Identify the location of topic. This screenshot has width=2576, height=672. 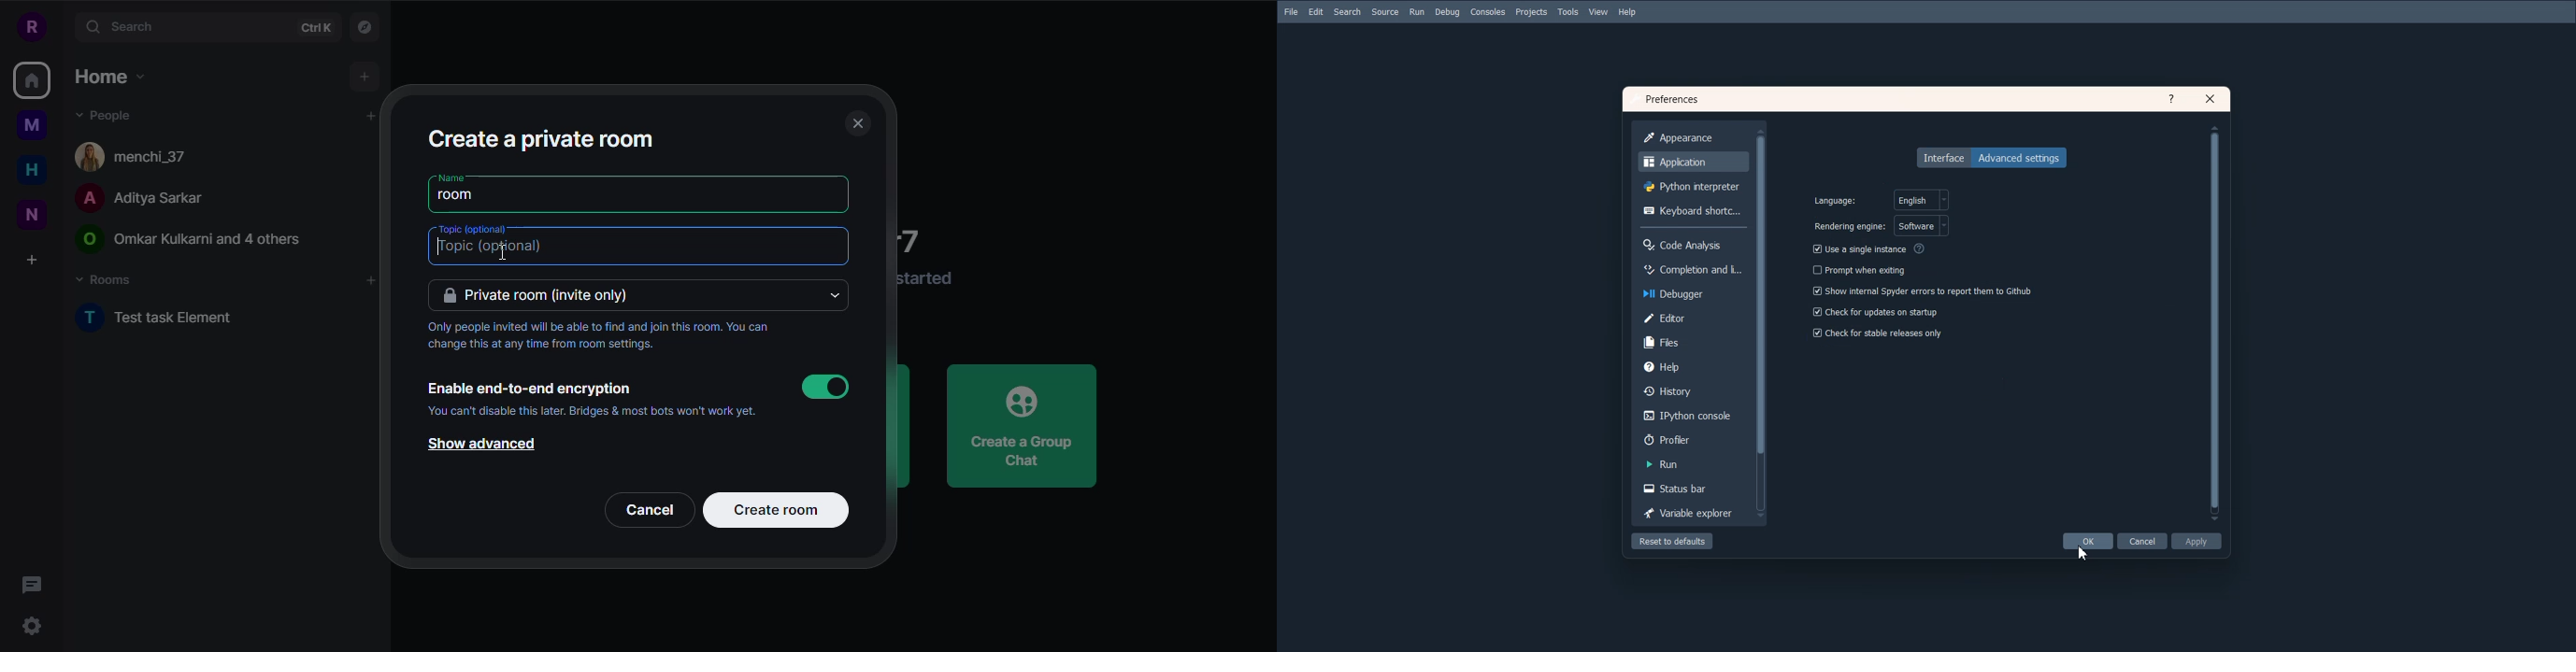
(474, 229).